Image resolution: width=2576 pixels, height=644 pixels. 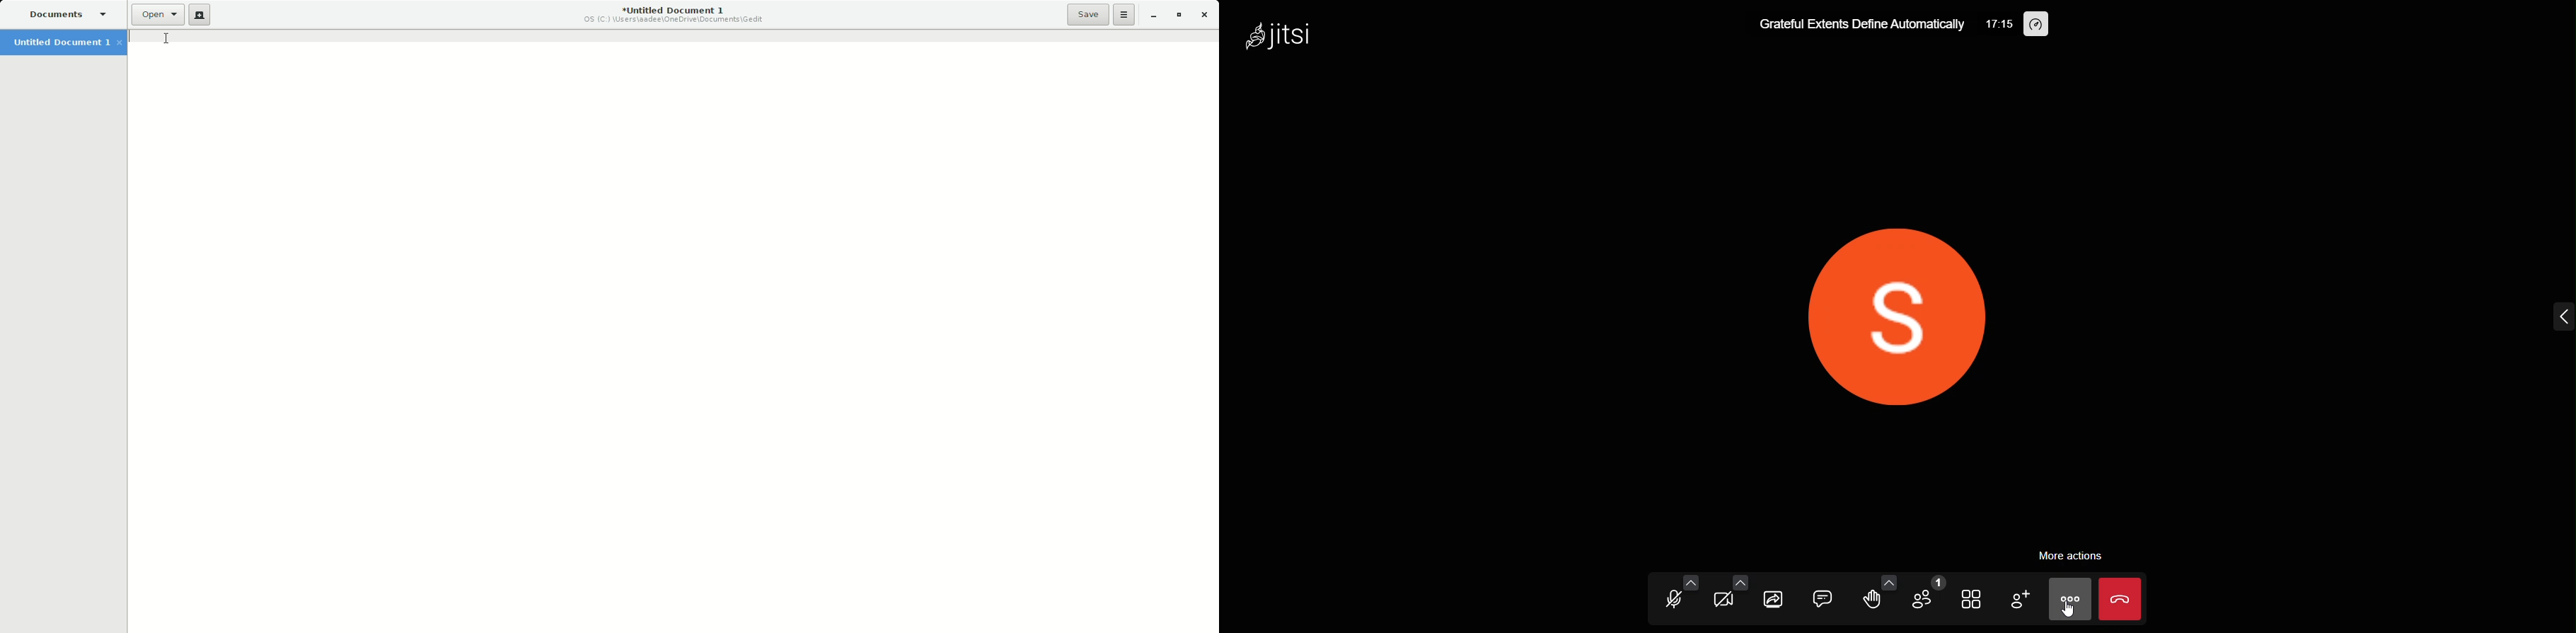 What do you see at coordinates (1293, 35) in the screenshot?
I see `logo` at bounding box center [1293, 35].